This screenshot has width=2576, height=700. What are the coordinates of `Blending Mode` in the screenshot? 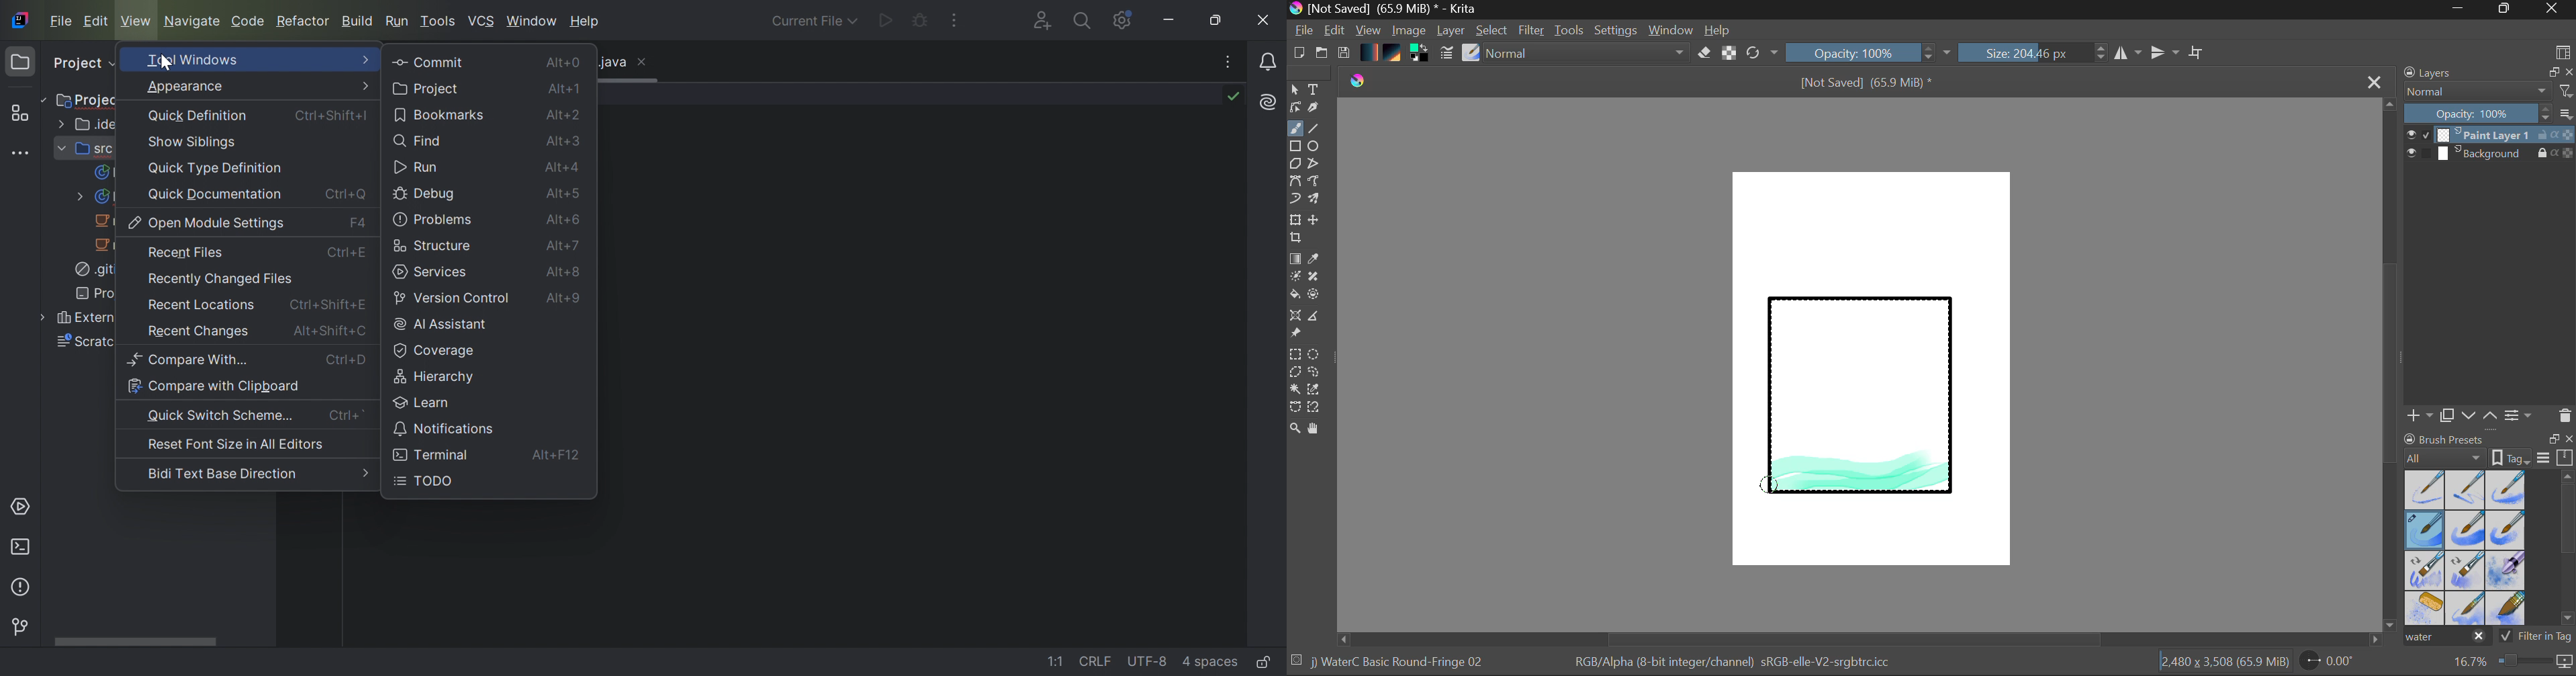 It's located at (2489, 91).